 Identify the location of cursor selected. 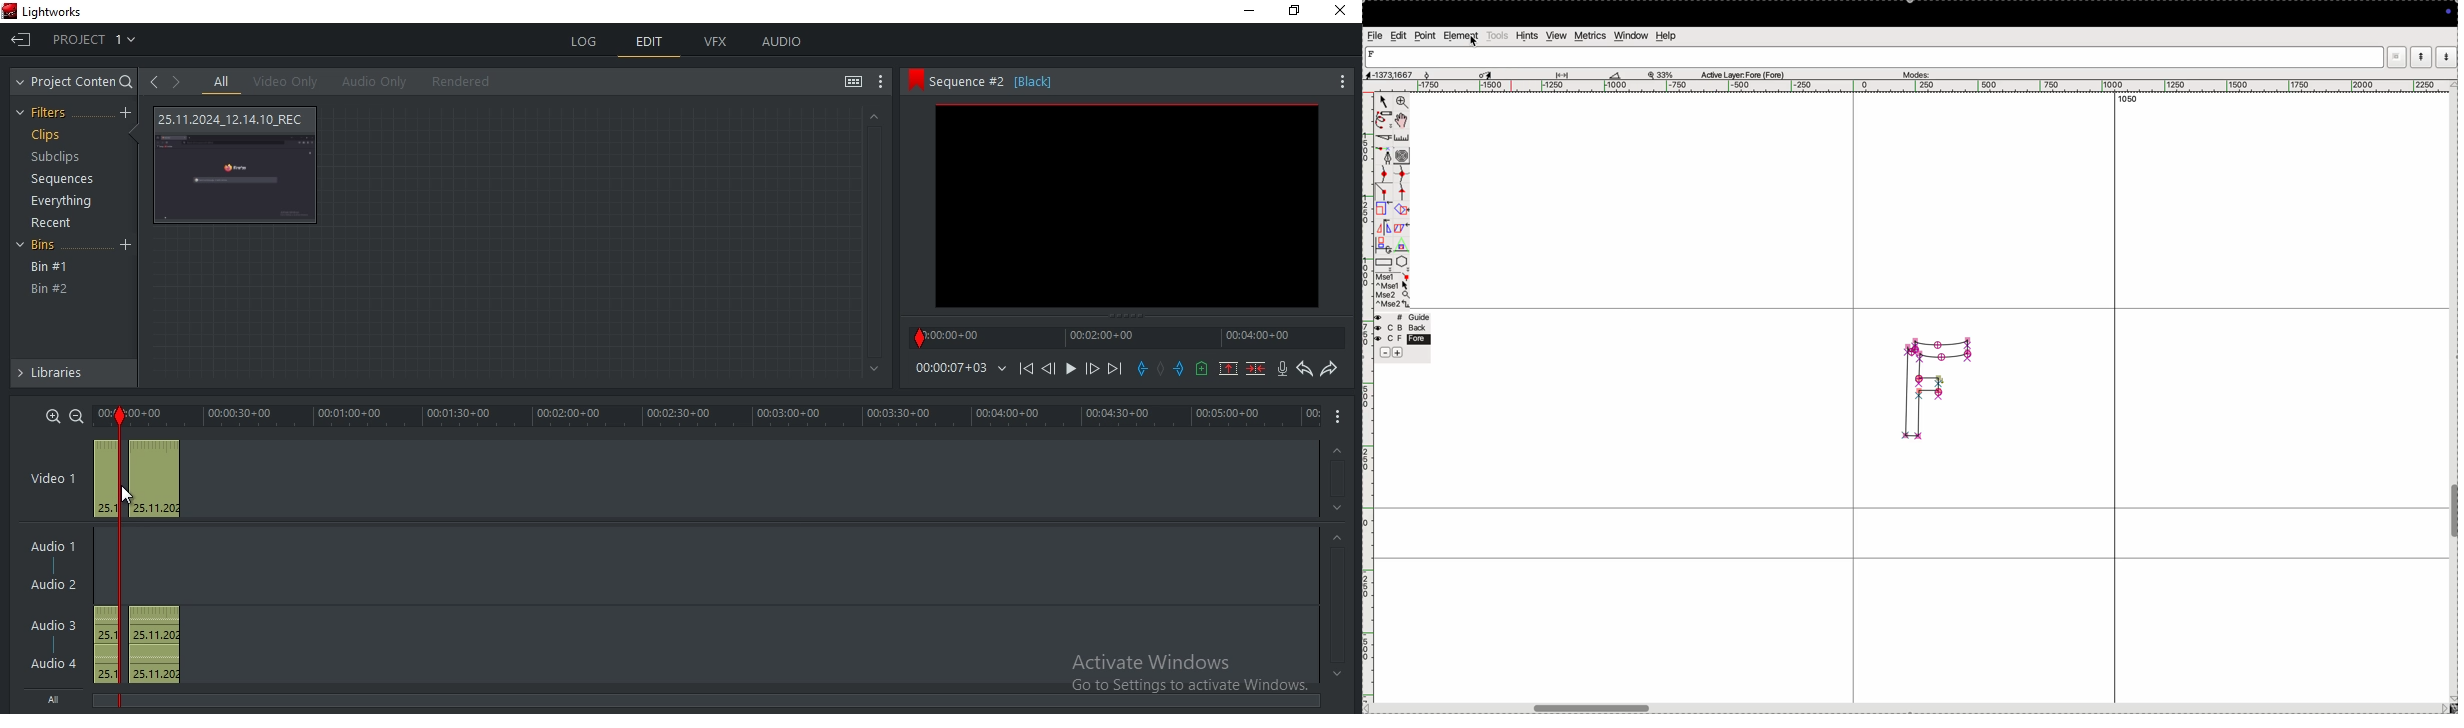
(1487, 73).